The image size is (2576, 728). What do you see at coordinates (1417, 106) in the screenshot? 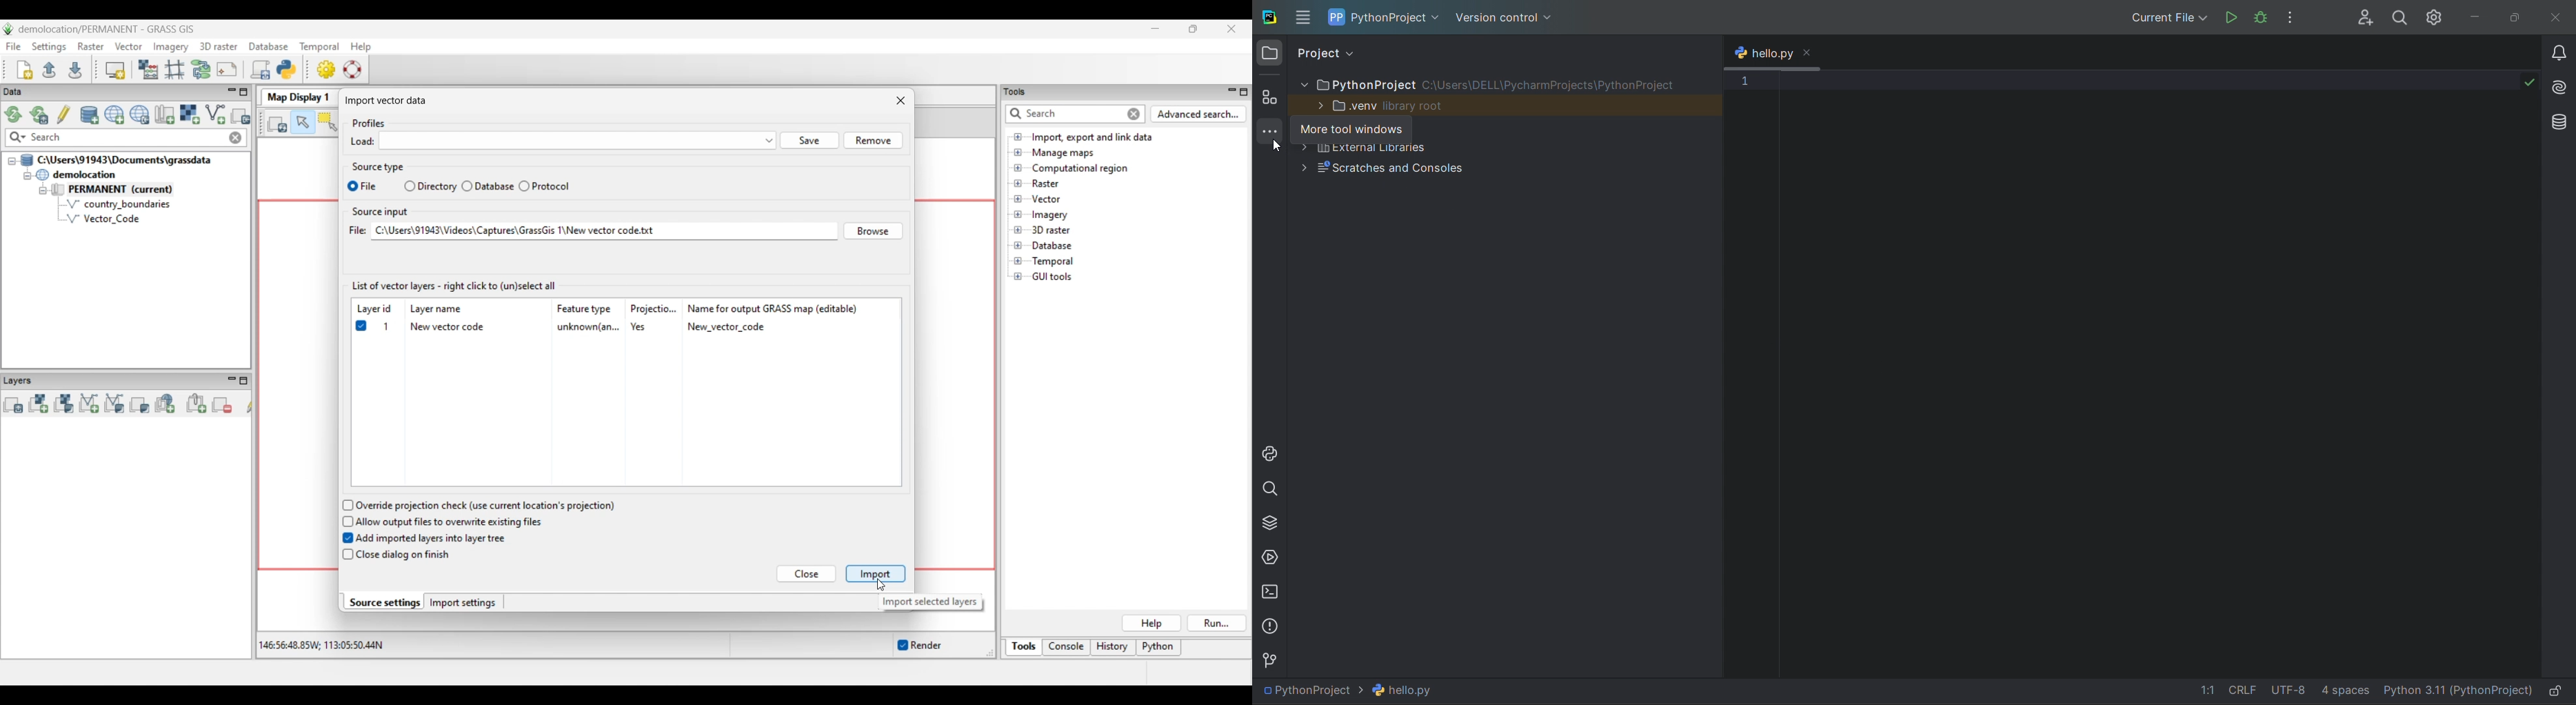
I see `library root` at bounding box center [1417, 106].